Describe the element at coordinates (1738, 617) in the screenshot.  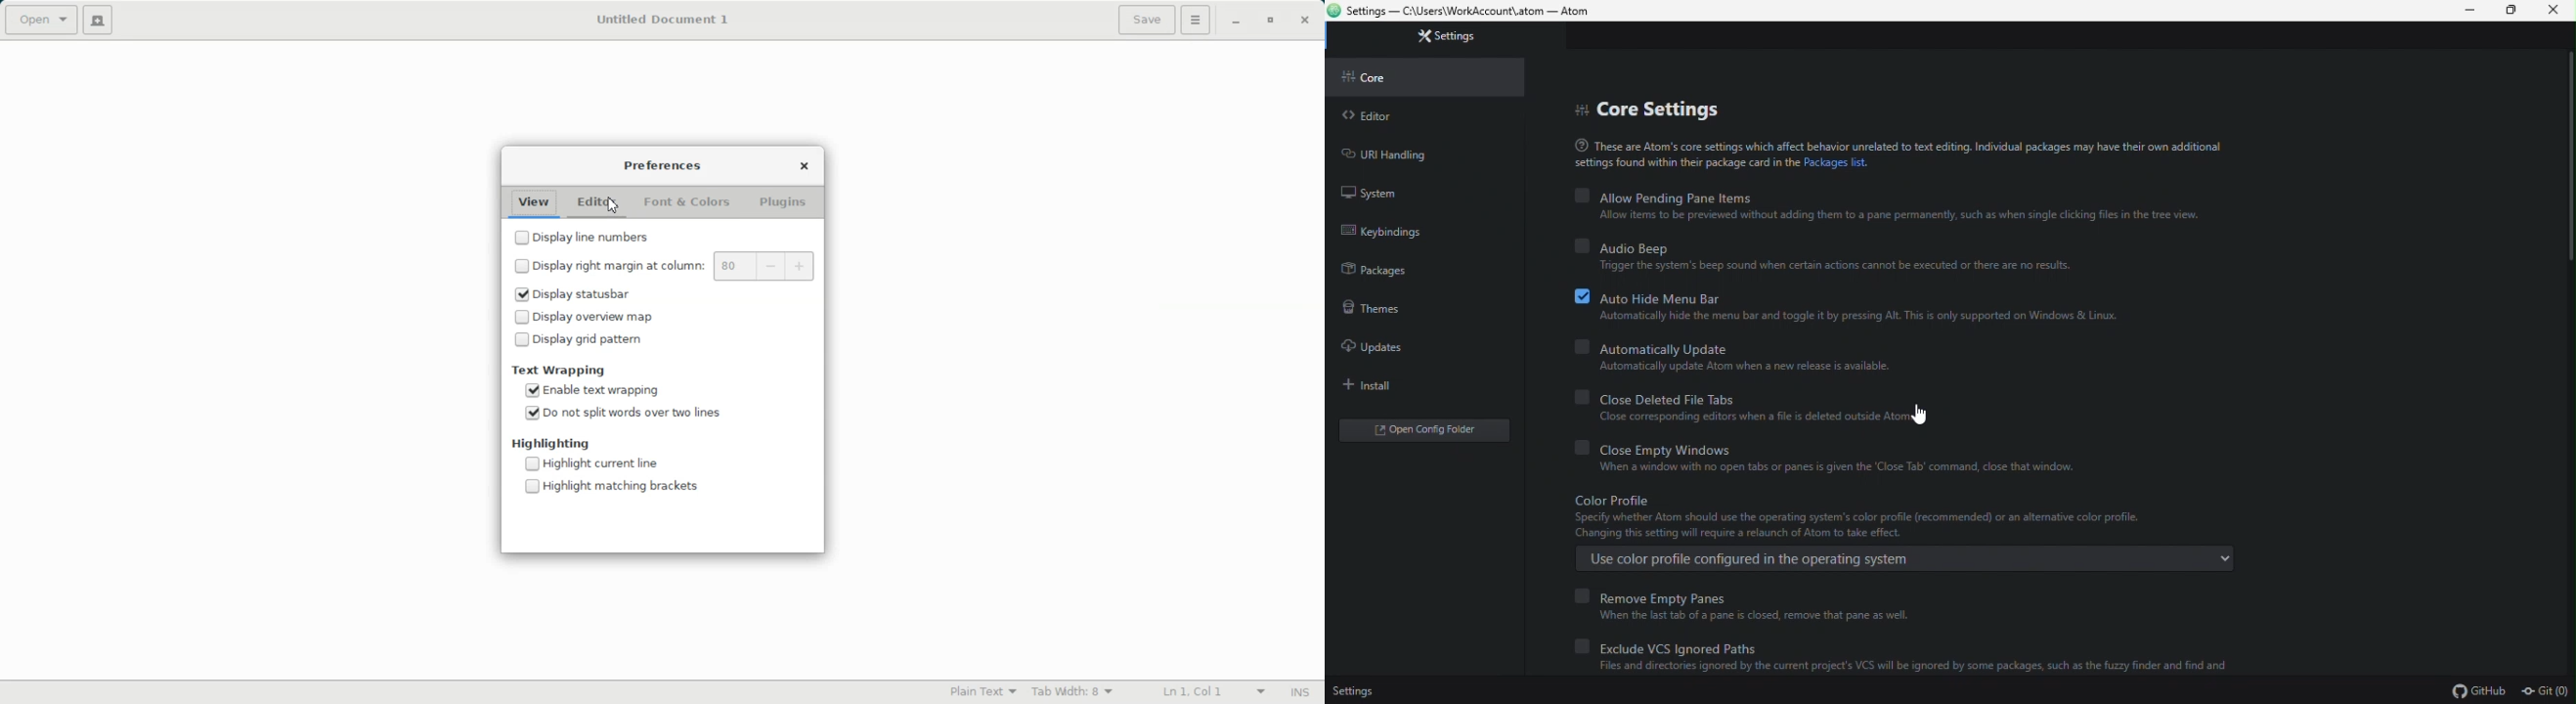
I see `When the fas tab of a pane is closed, remove that pane as well.` at that location.